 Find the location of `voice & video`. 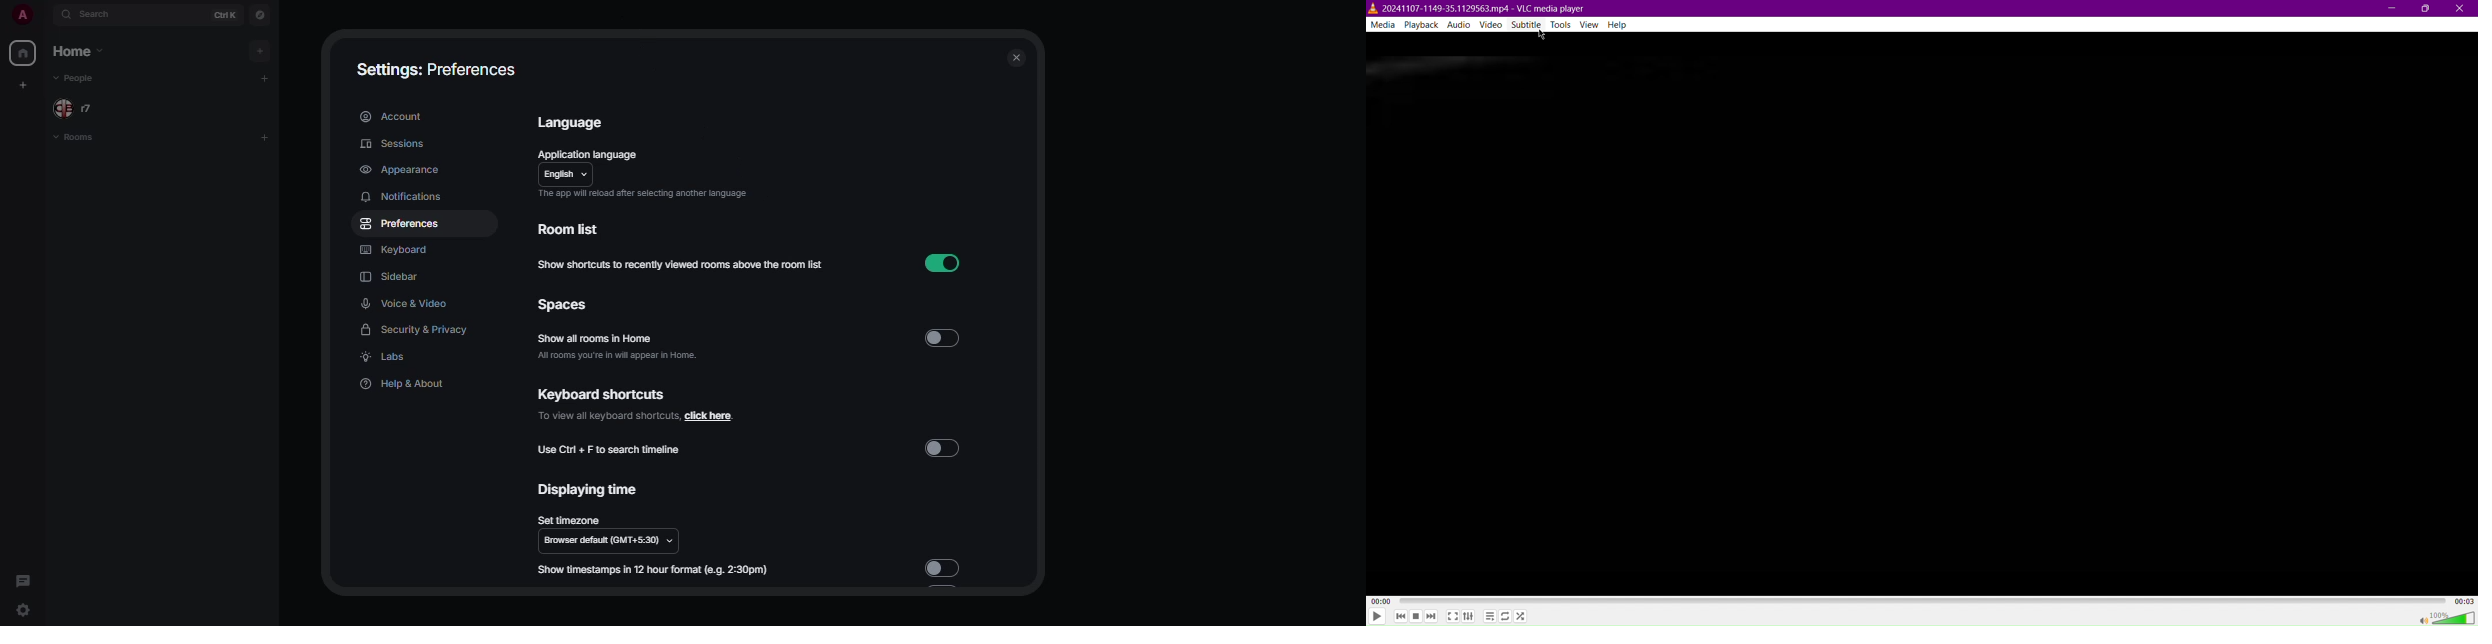

voice & video is located at coordinates (406, 304).